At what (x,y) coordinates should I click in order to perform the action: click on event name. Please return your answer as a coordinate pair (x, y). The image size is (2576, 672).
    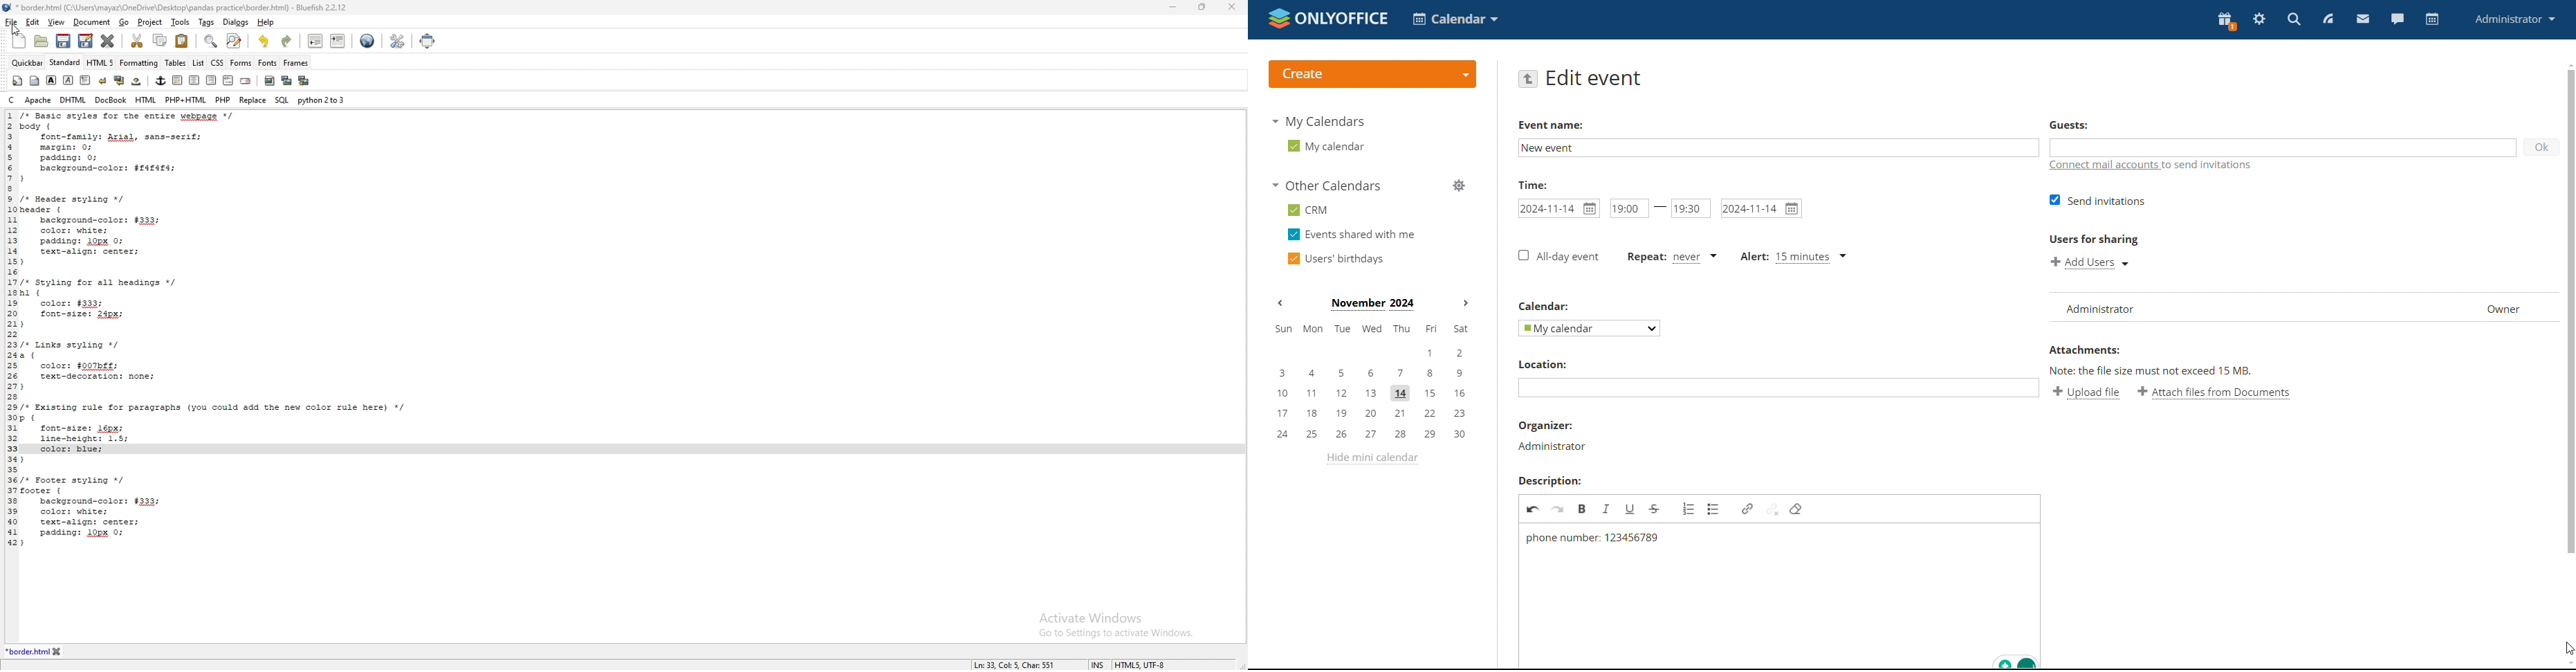
    Looking at the image, I should click on (1554, 123).